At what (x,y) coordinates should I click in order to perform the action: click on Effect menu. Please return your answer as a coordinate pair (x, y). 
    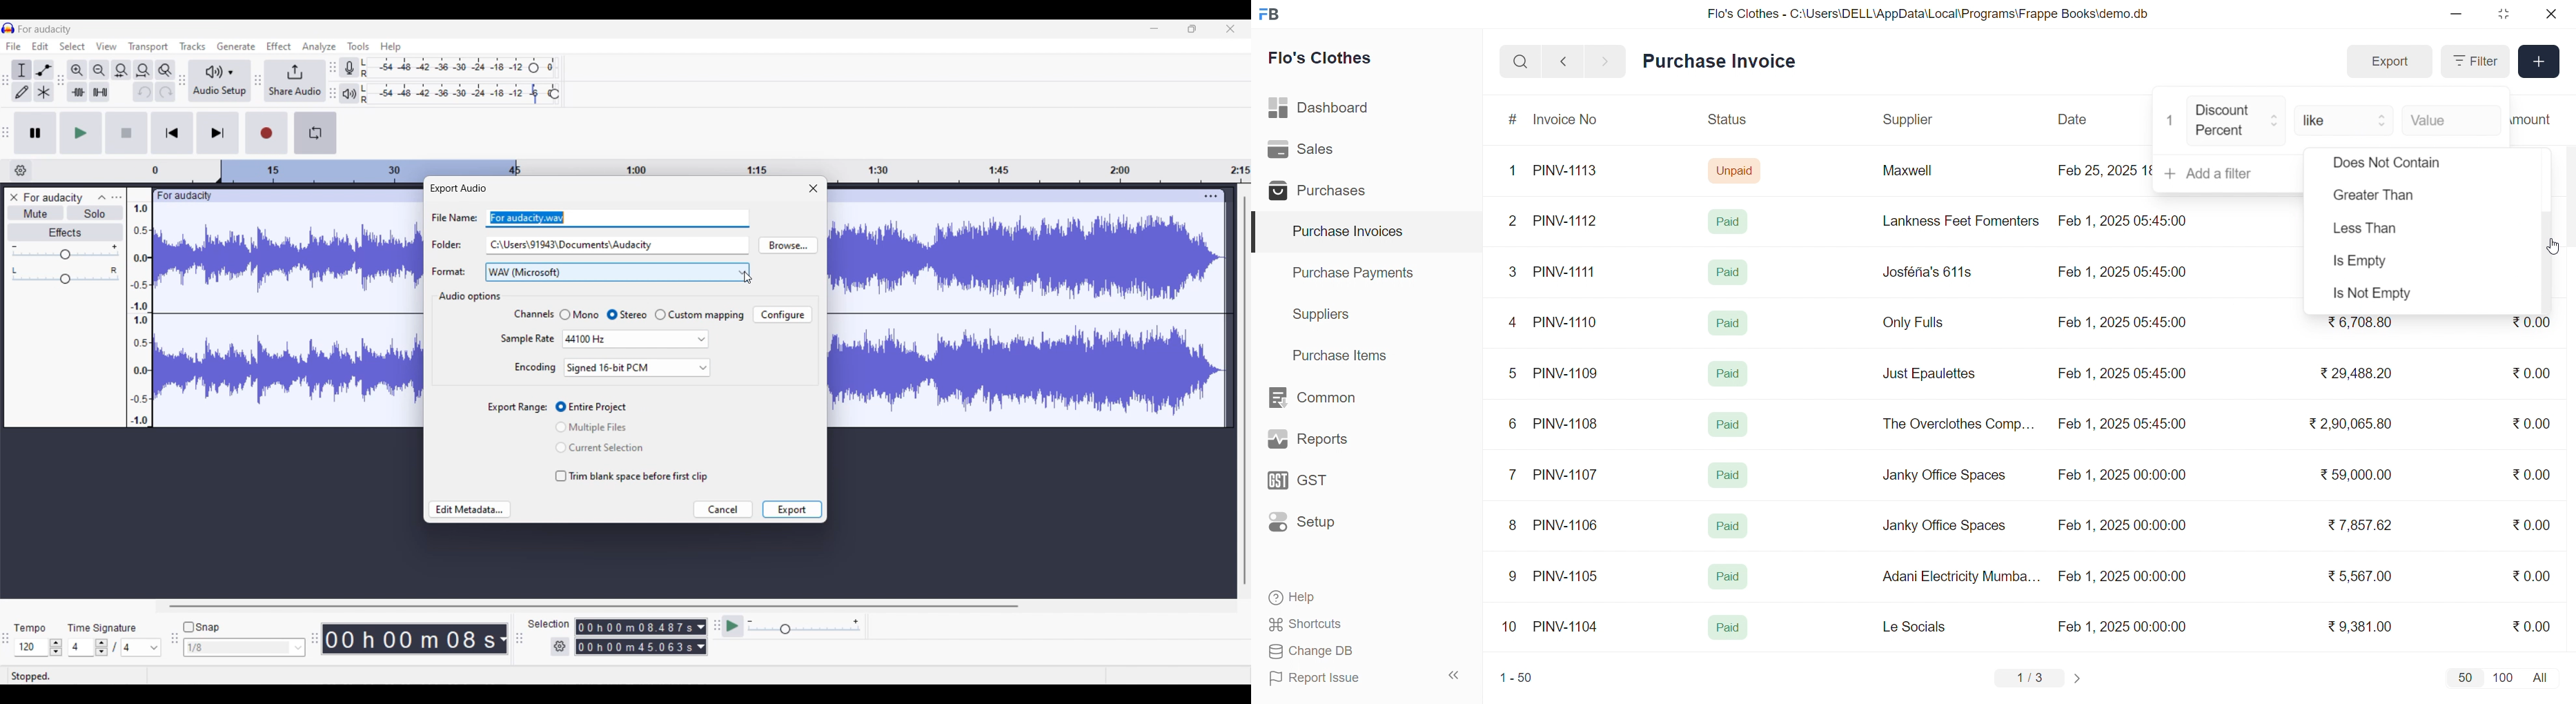
    Looking at the image, I should click on (278, 46).